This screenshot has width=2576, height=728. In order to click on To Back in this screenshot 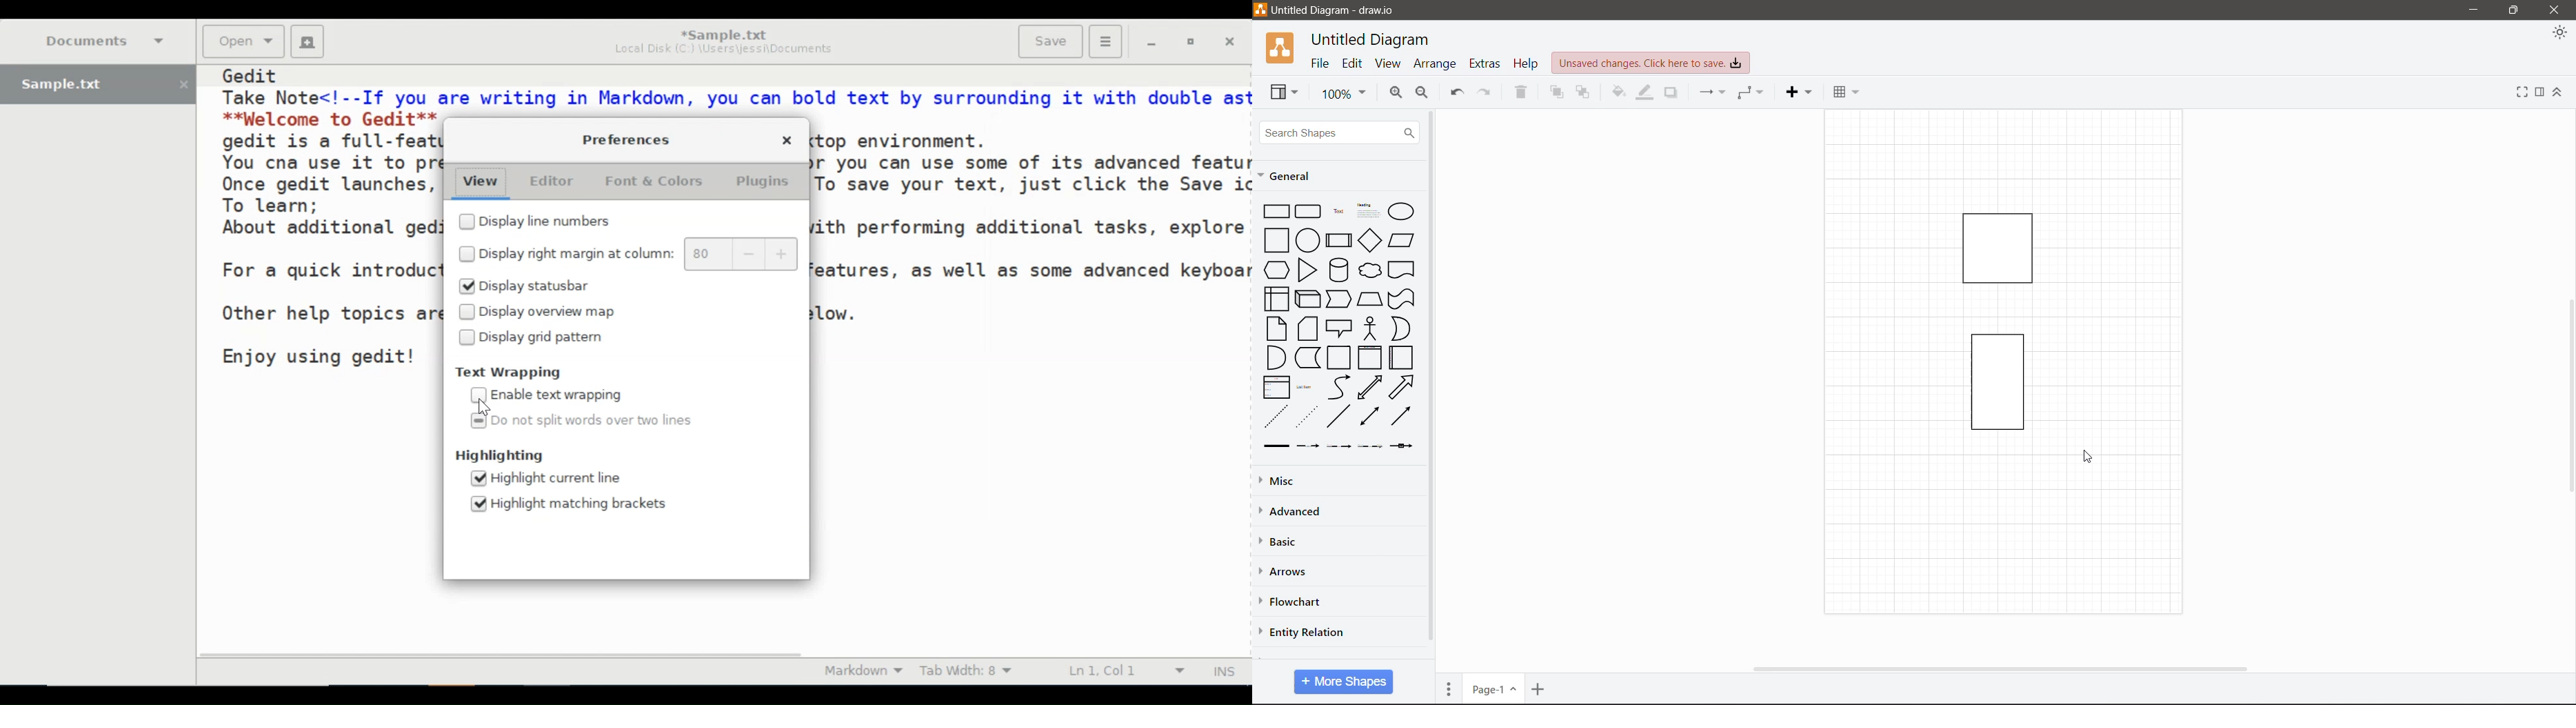, I will do `click(1582, 93)`.